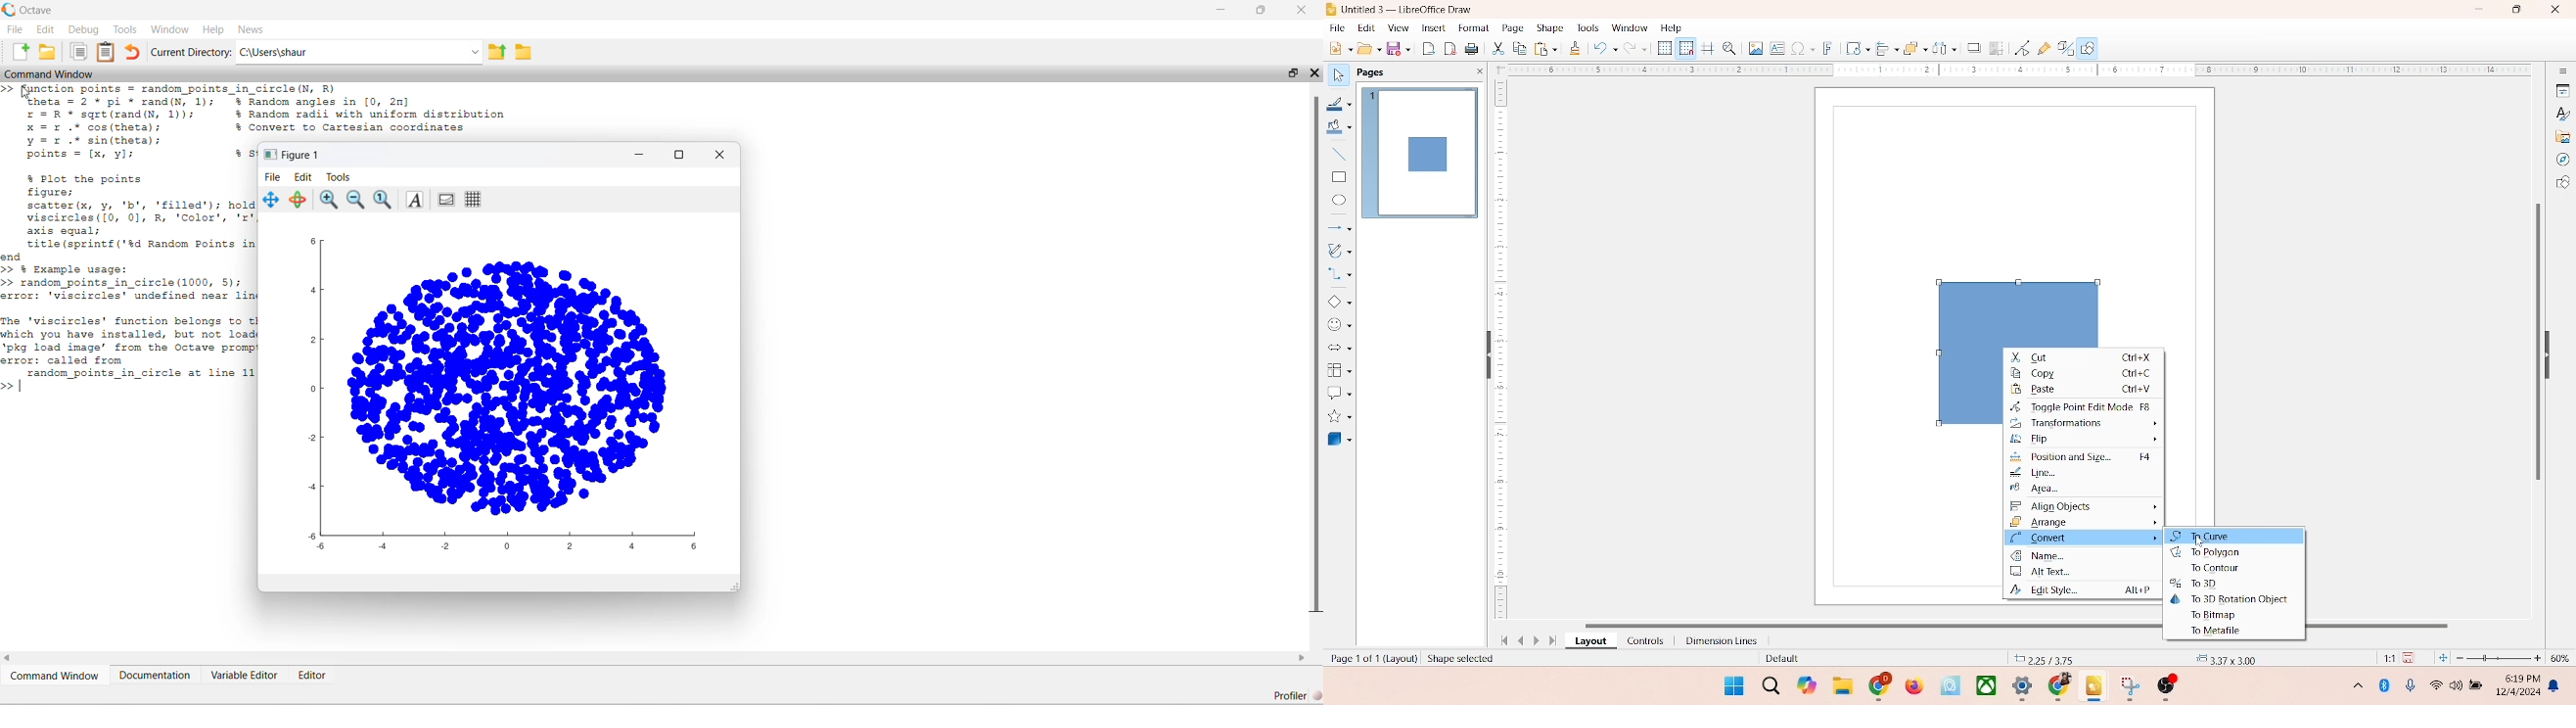  Describe the element at coordinates (1554, 641) in the screenshot. I see `last page` at that location.